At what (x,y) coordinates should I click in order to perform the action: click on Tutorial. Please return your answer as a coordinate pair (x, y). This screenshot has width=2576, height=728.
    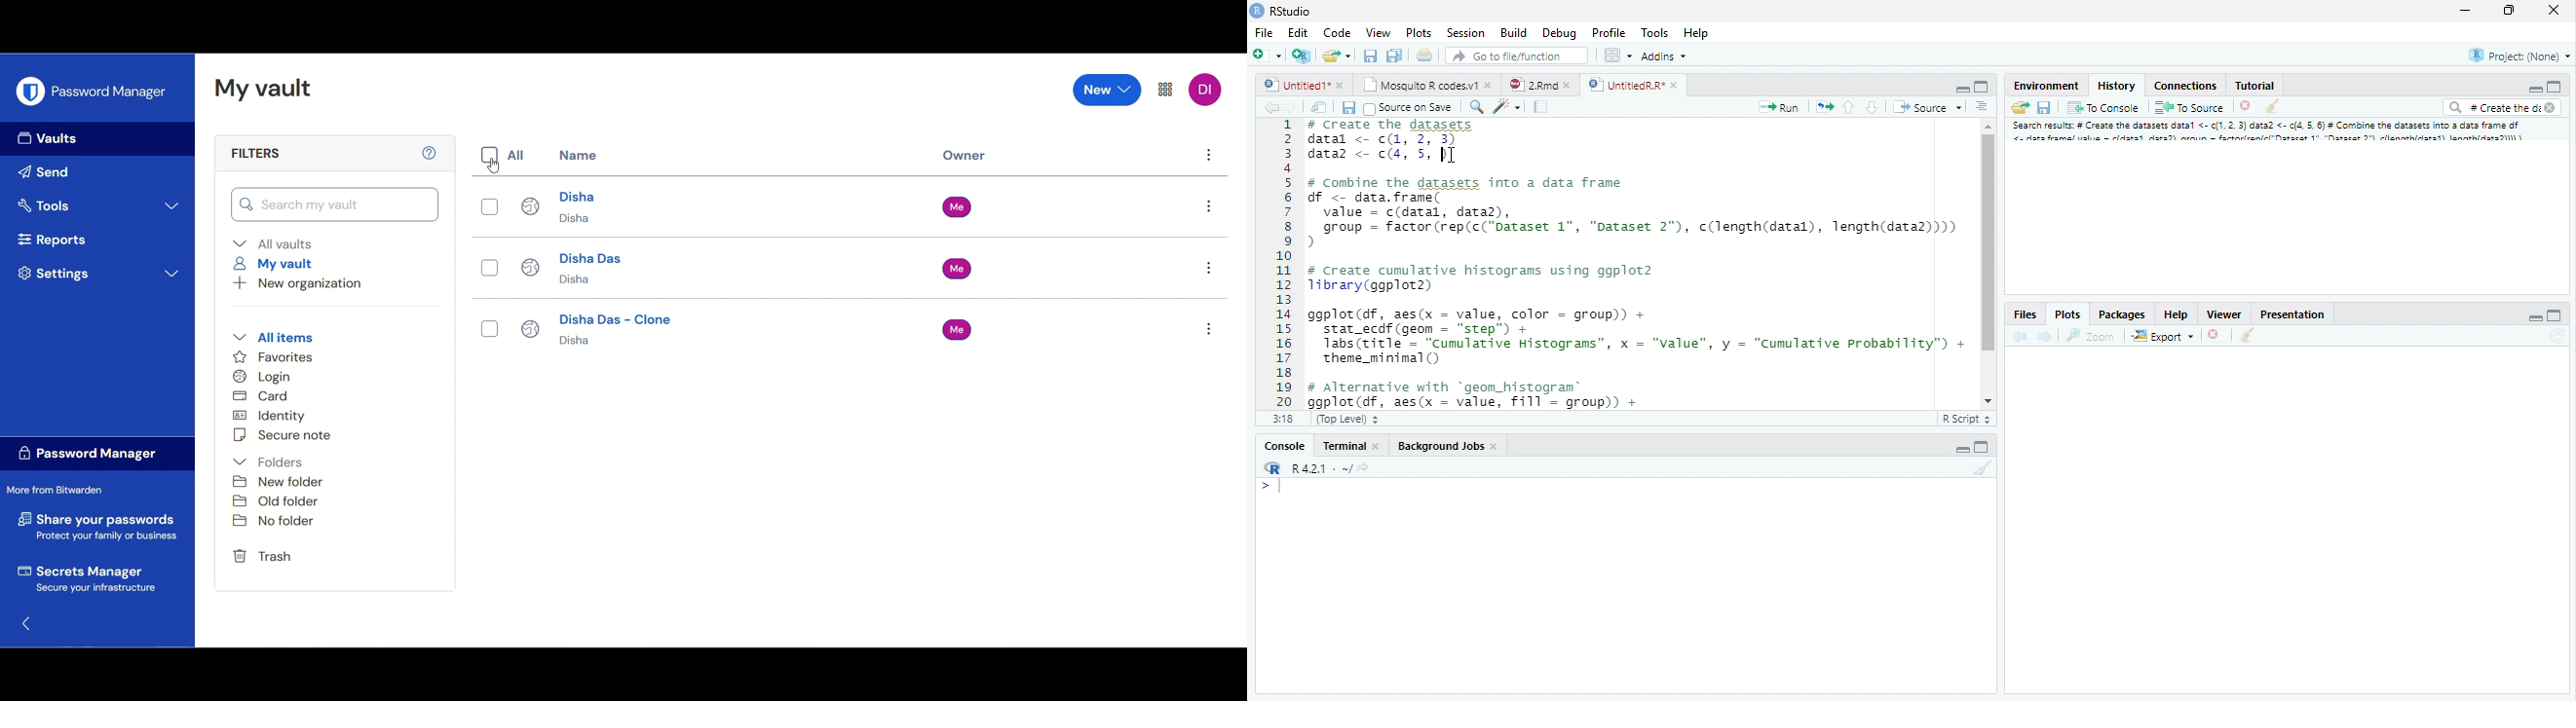
    Looking at the image, I should click on (2255, 86).